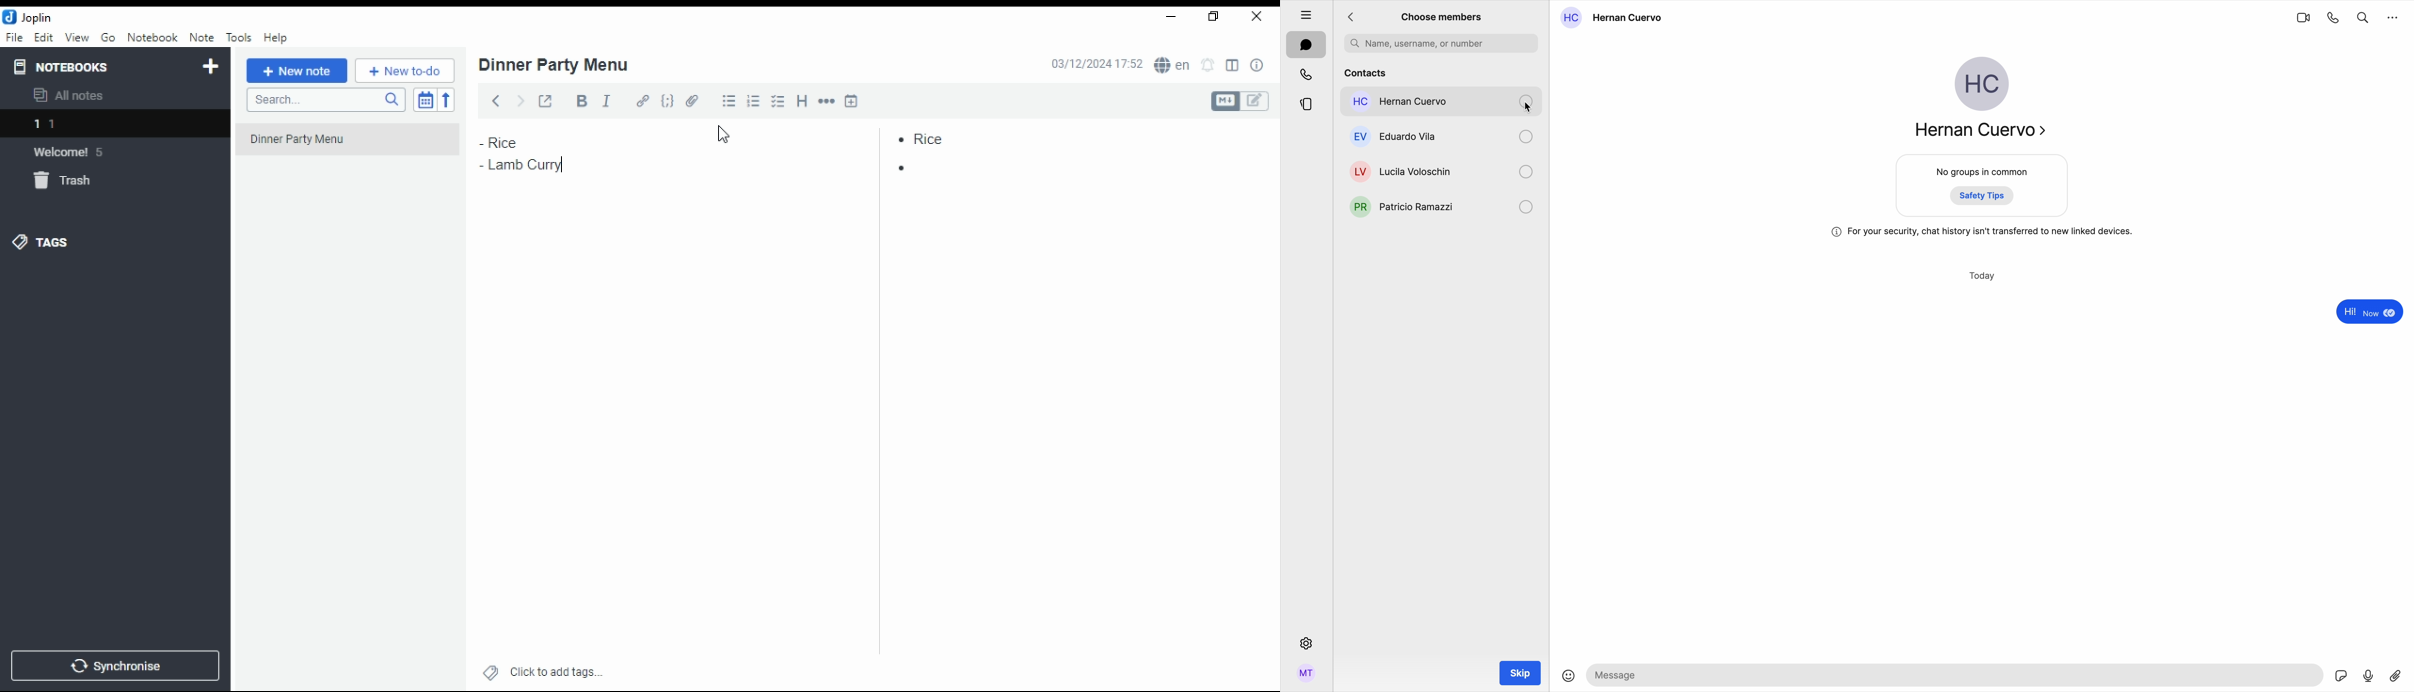 The height and width of the screenshot is (700, 2436). What do you see at coordinates (296, 71) in the screenshot?
I see `new note` at bounding box center [296, 71].